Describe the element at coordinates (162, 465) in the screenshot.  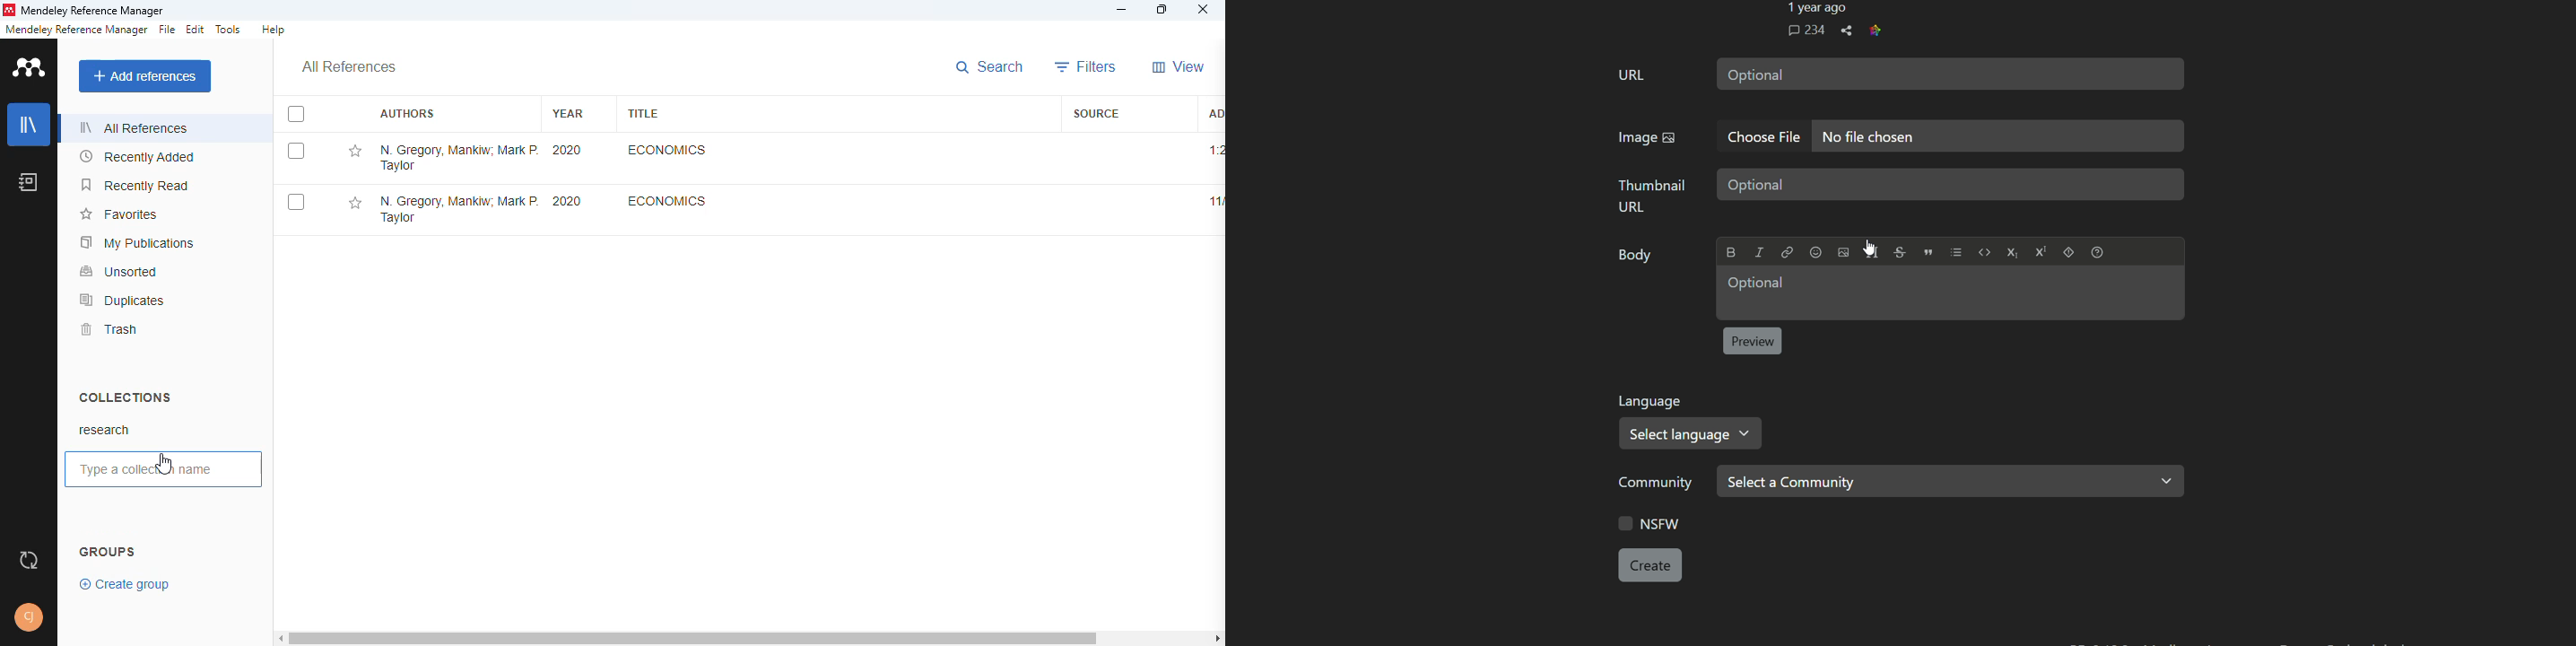
I see `cursor` at that location.